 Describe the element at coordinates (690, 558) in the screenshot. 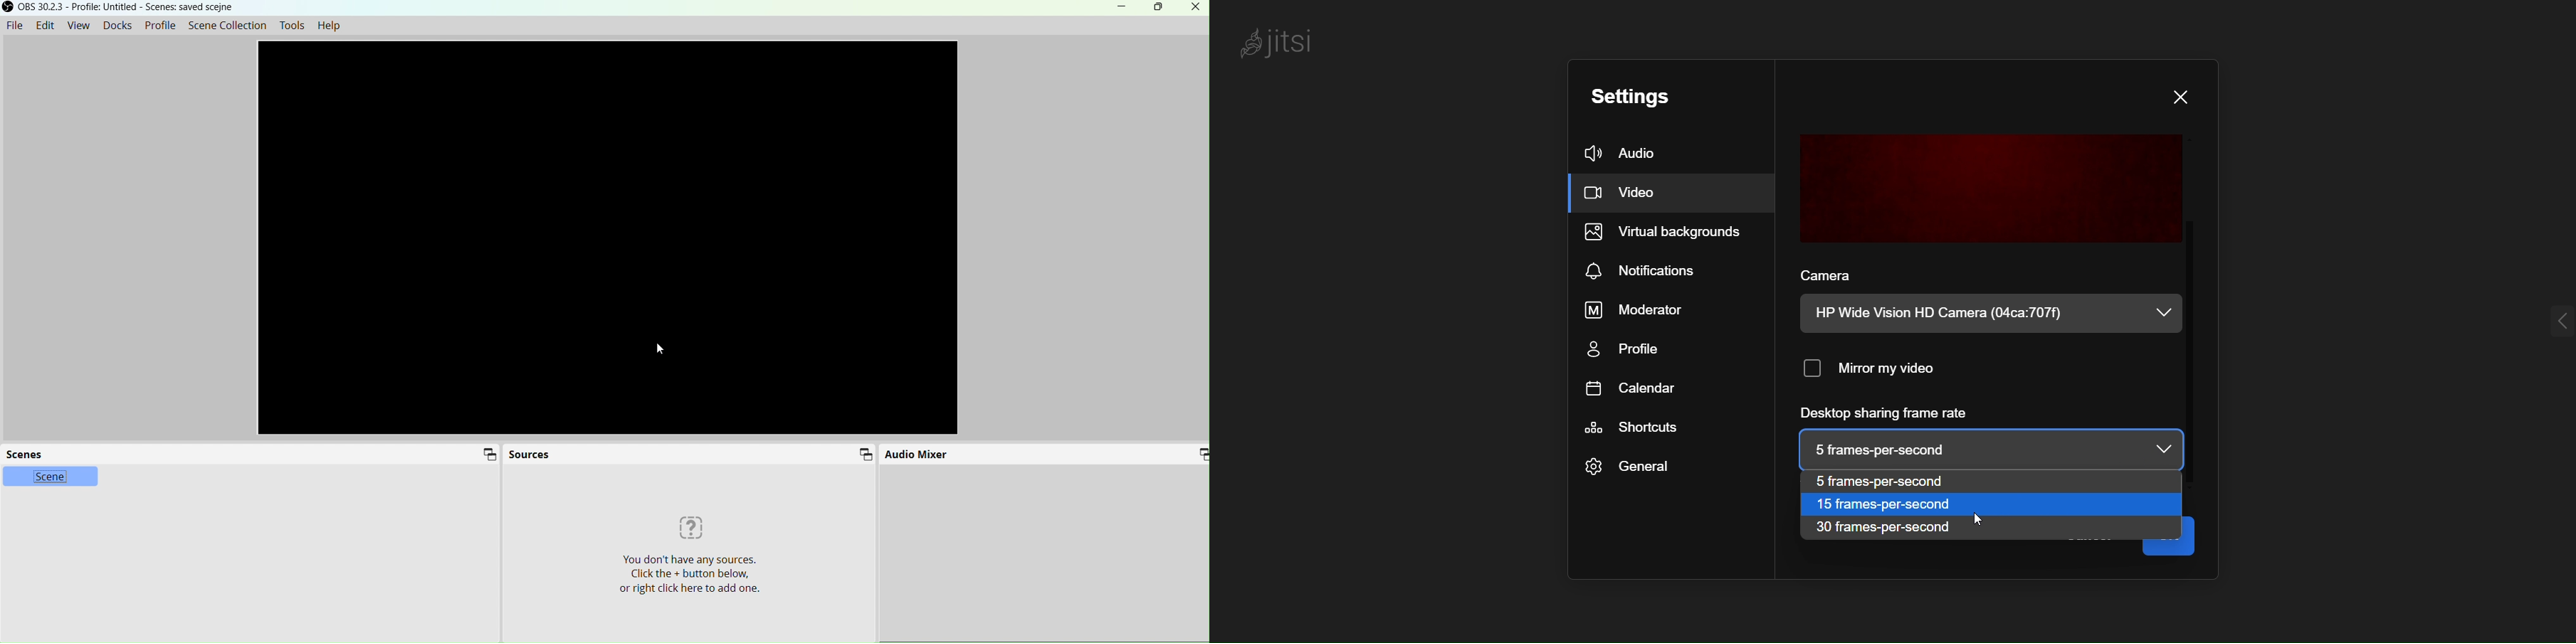

I see `You don't have any sources.Click the + button below,r right click here to add one.` at that location.